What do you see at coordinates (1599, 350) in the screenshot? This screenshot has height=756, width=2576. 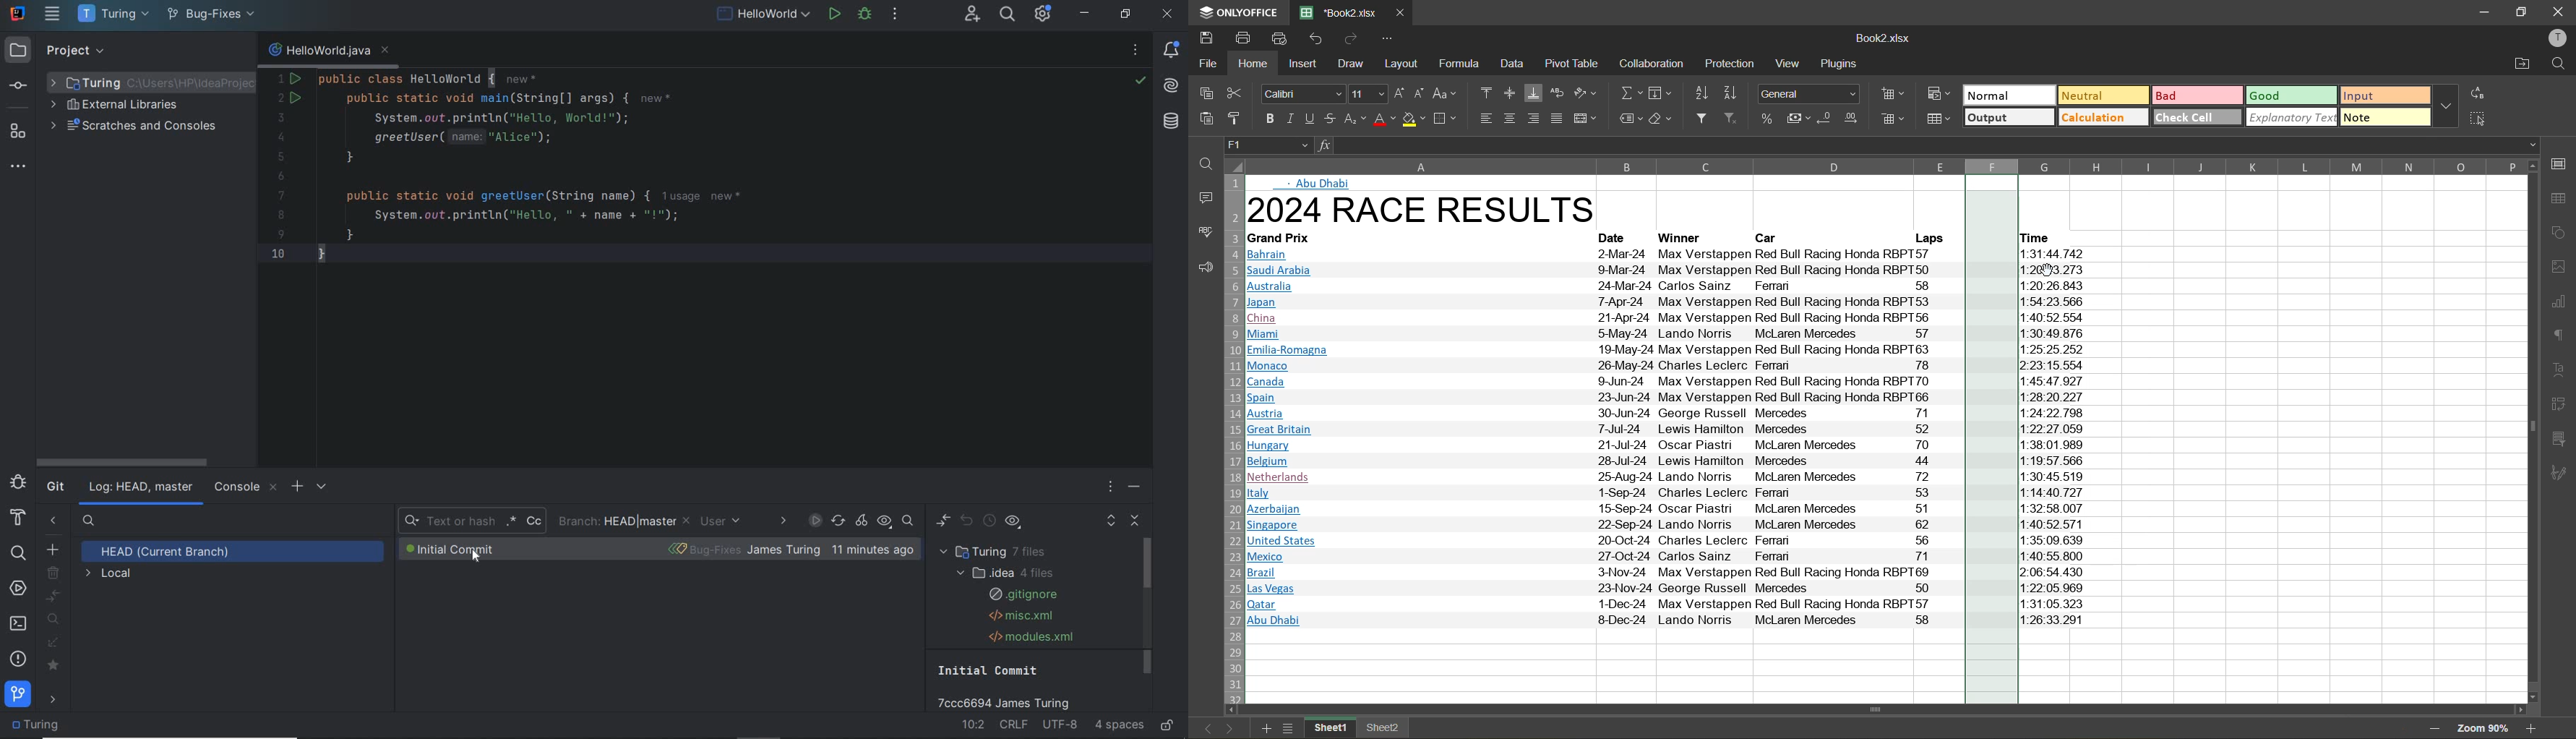 I see `J Emilia-Romagna 19-May-24 Max Verstappen Red Bull Racing Honda RBPT63 1:25:25.252` at bounding box center [1599, 350].